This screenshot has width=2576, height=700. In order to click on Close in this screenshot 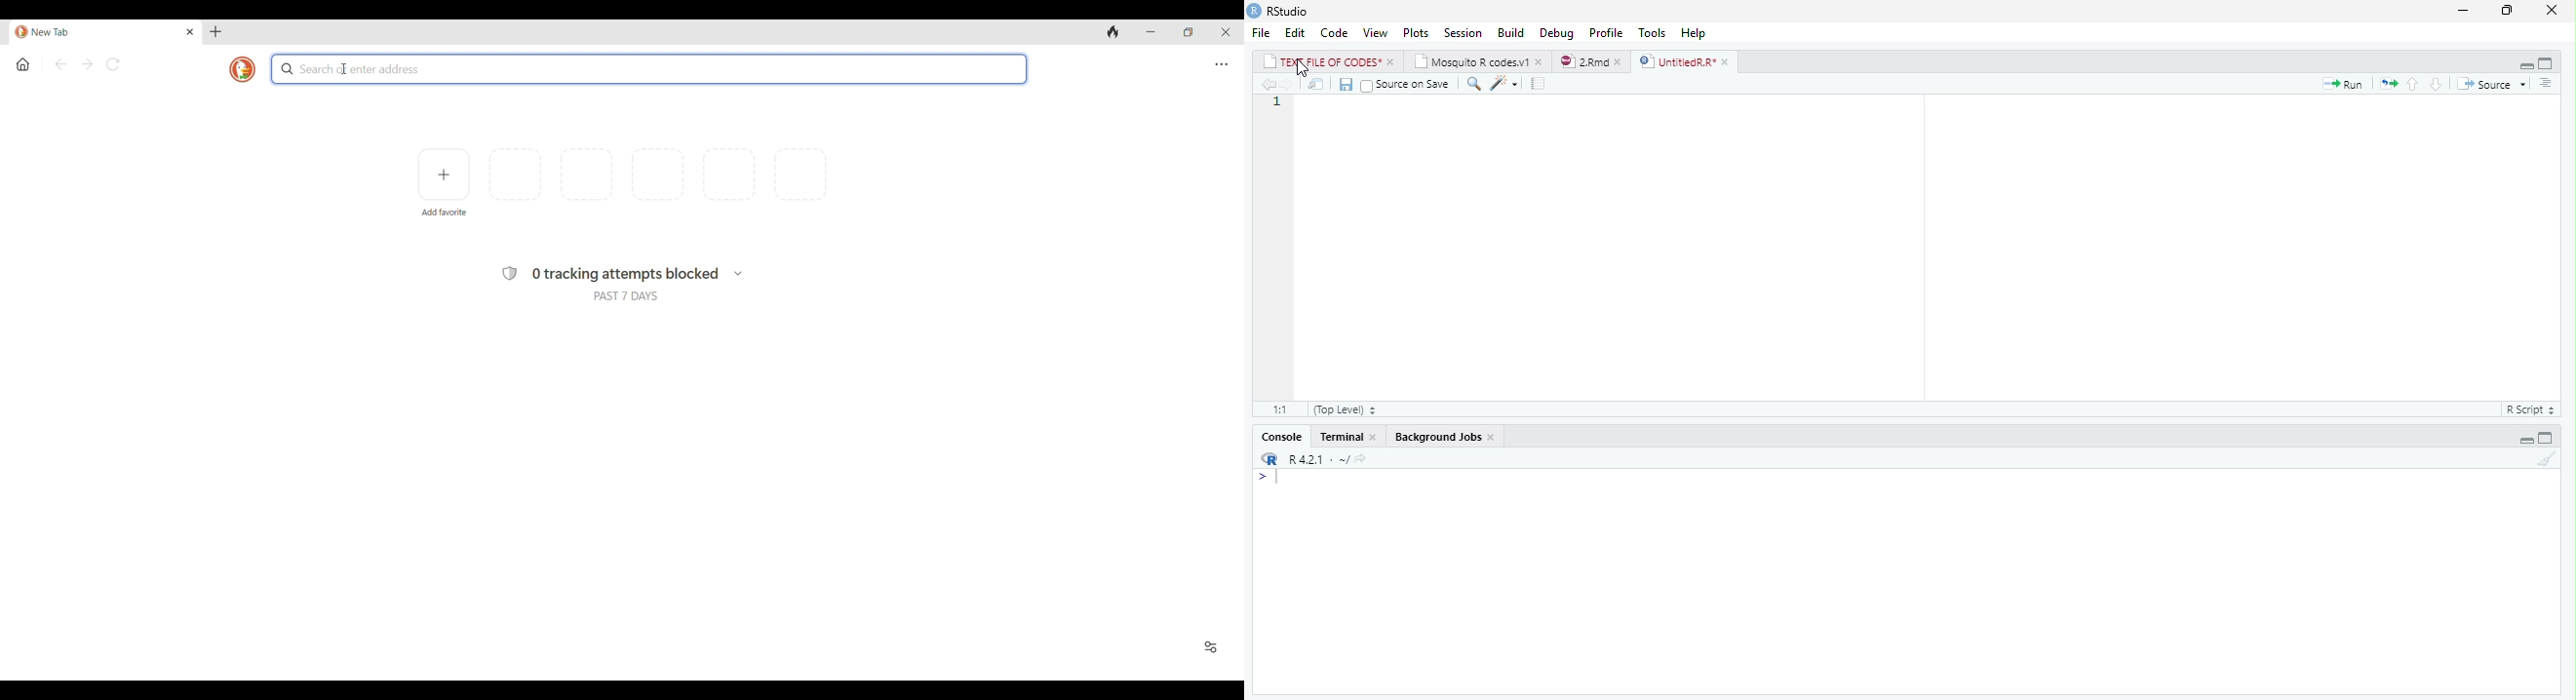, I will do `click(2553, 10)`.